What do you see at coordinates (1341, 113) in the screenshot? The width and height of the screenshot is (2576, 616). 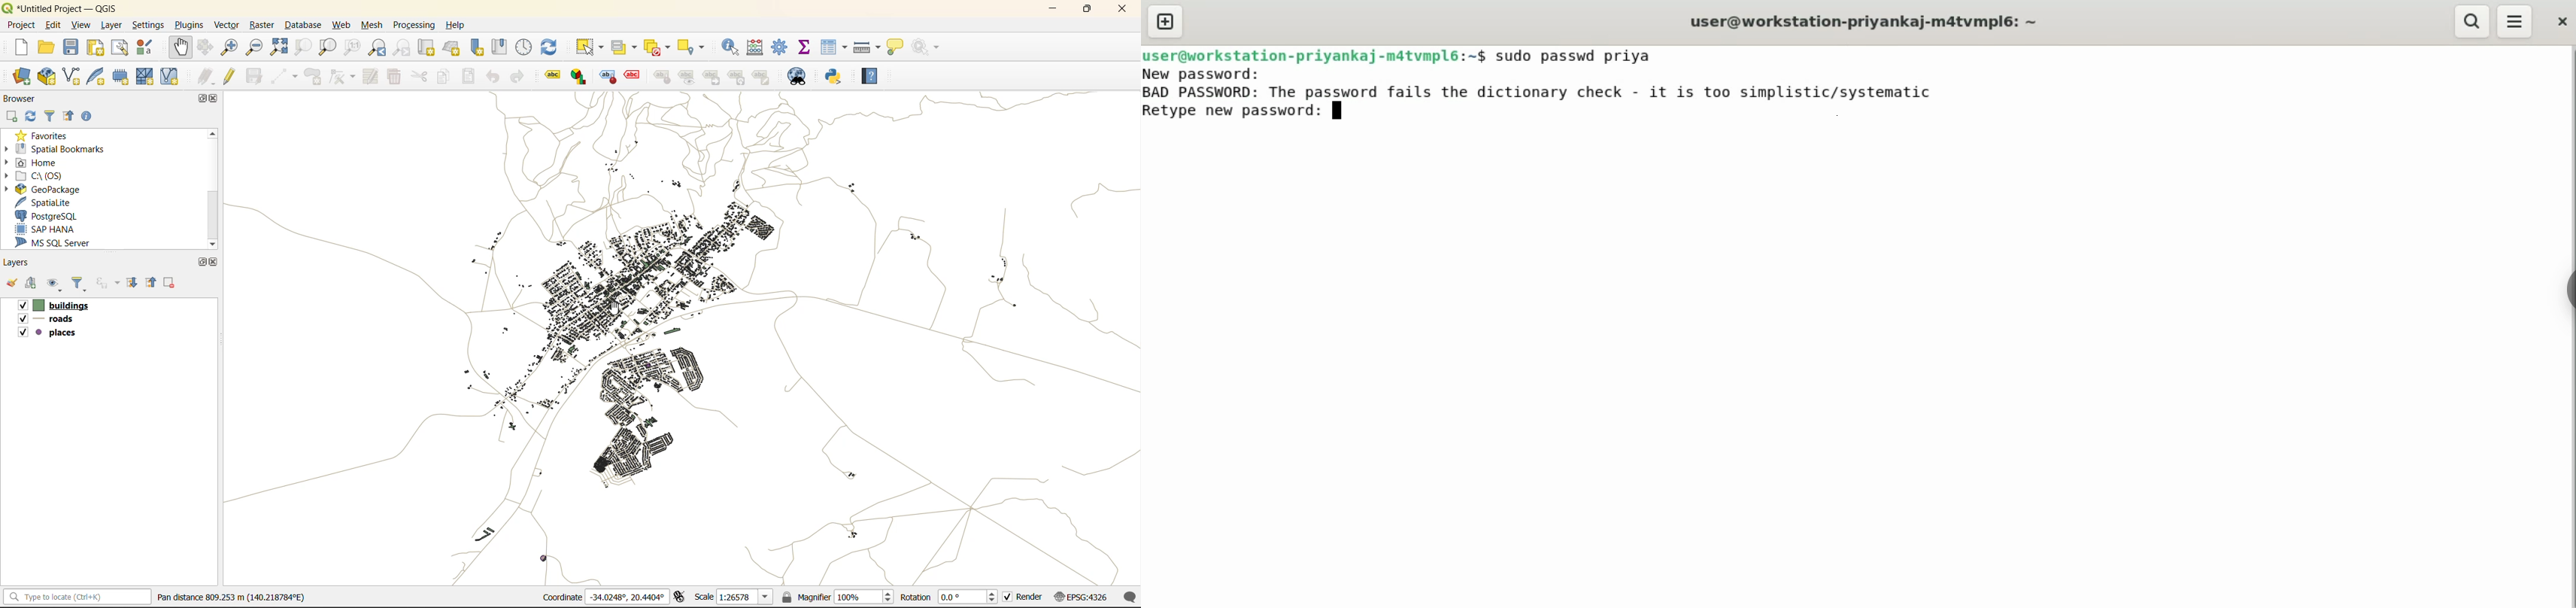 I see `text cursor` at bounding box center [1341, 113].